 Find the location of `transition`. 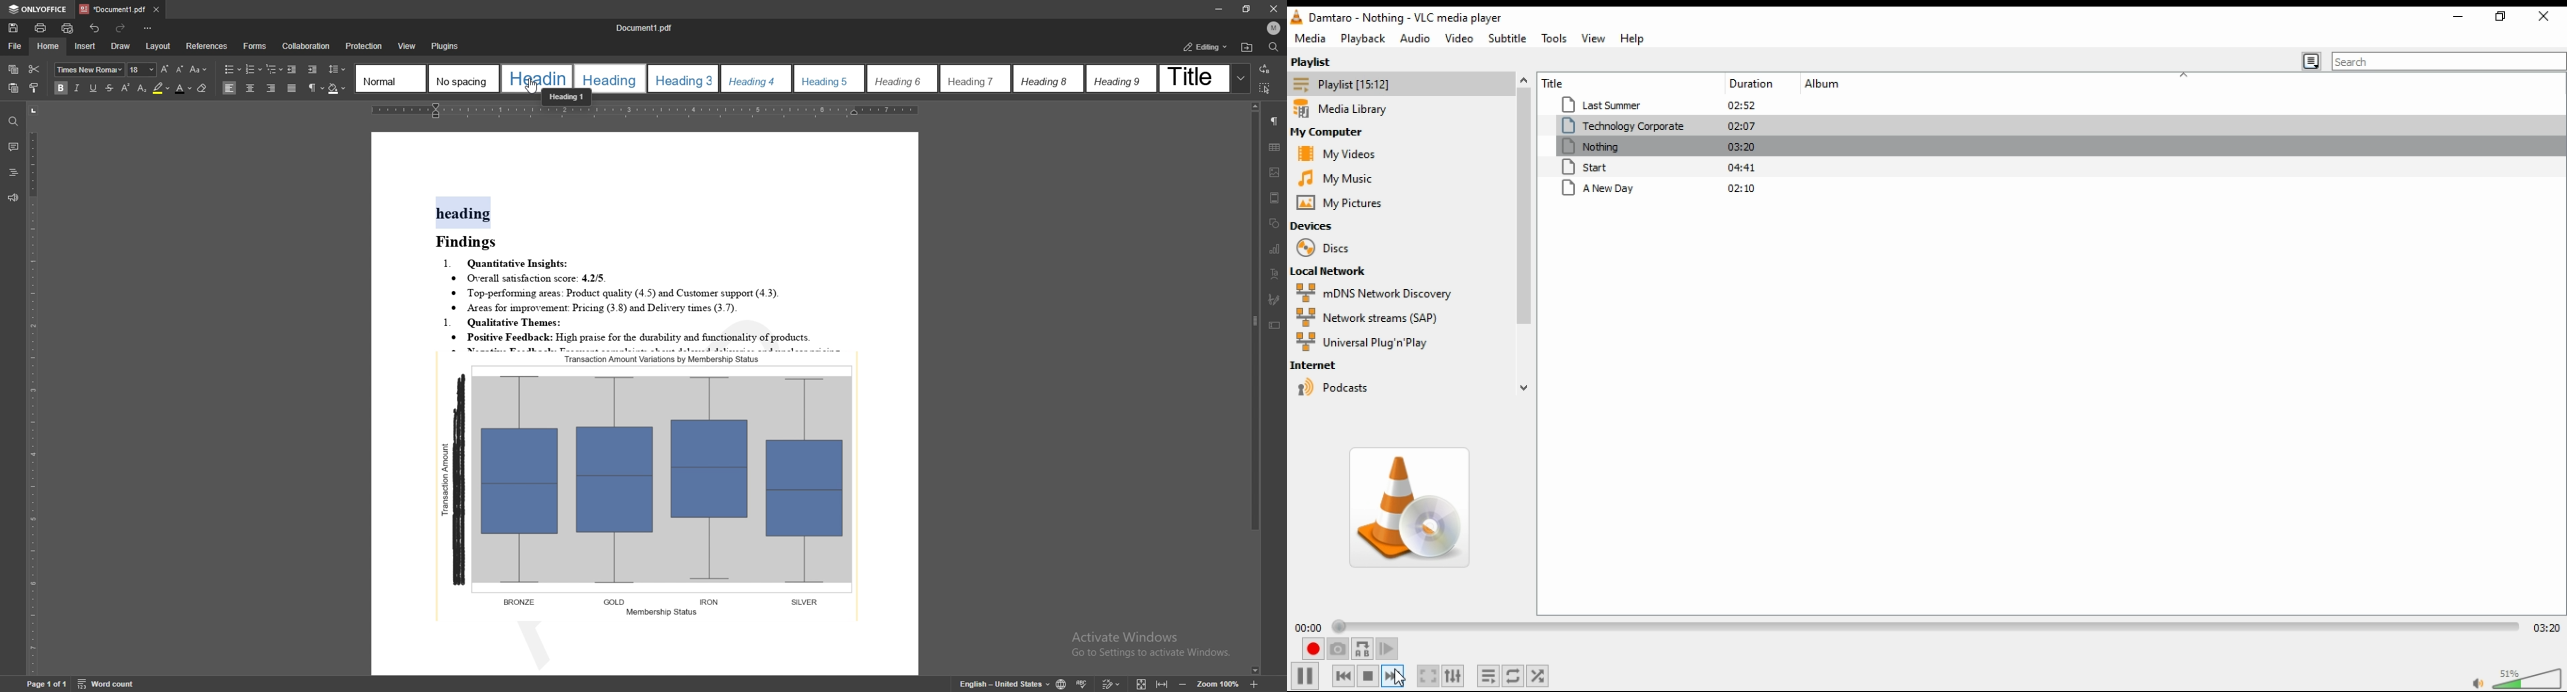

transition is located at coordinates (1264, 70).